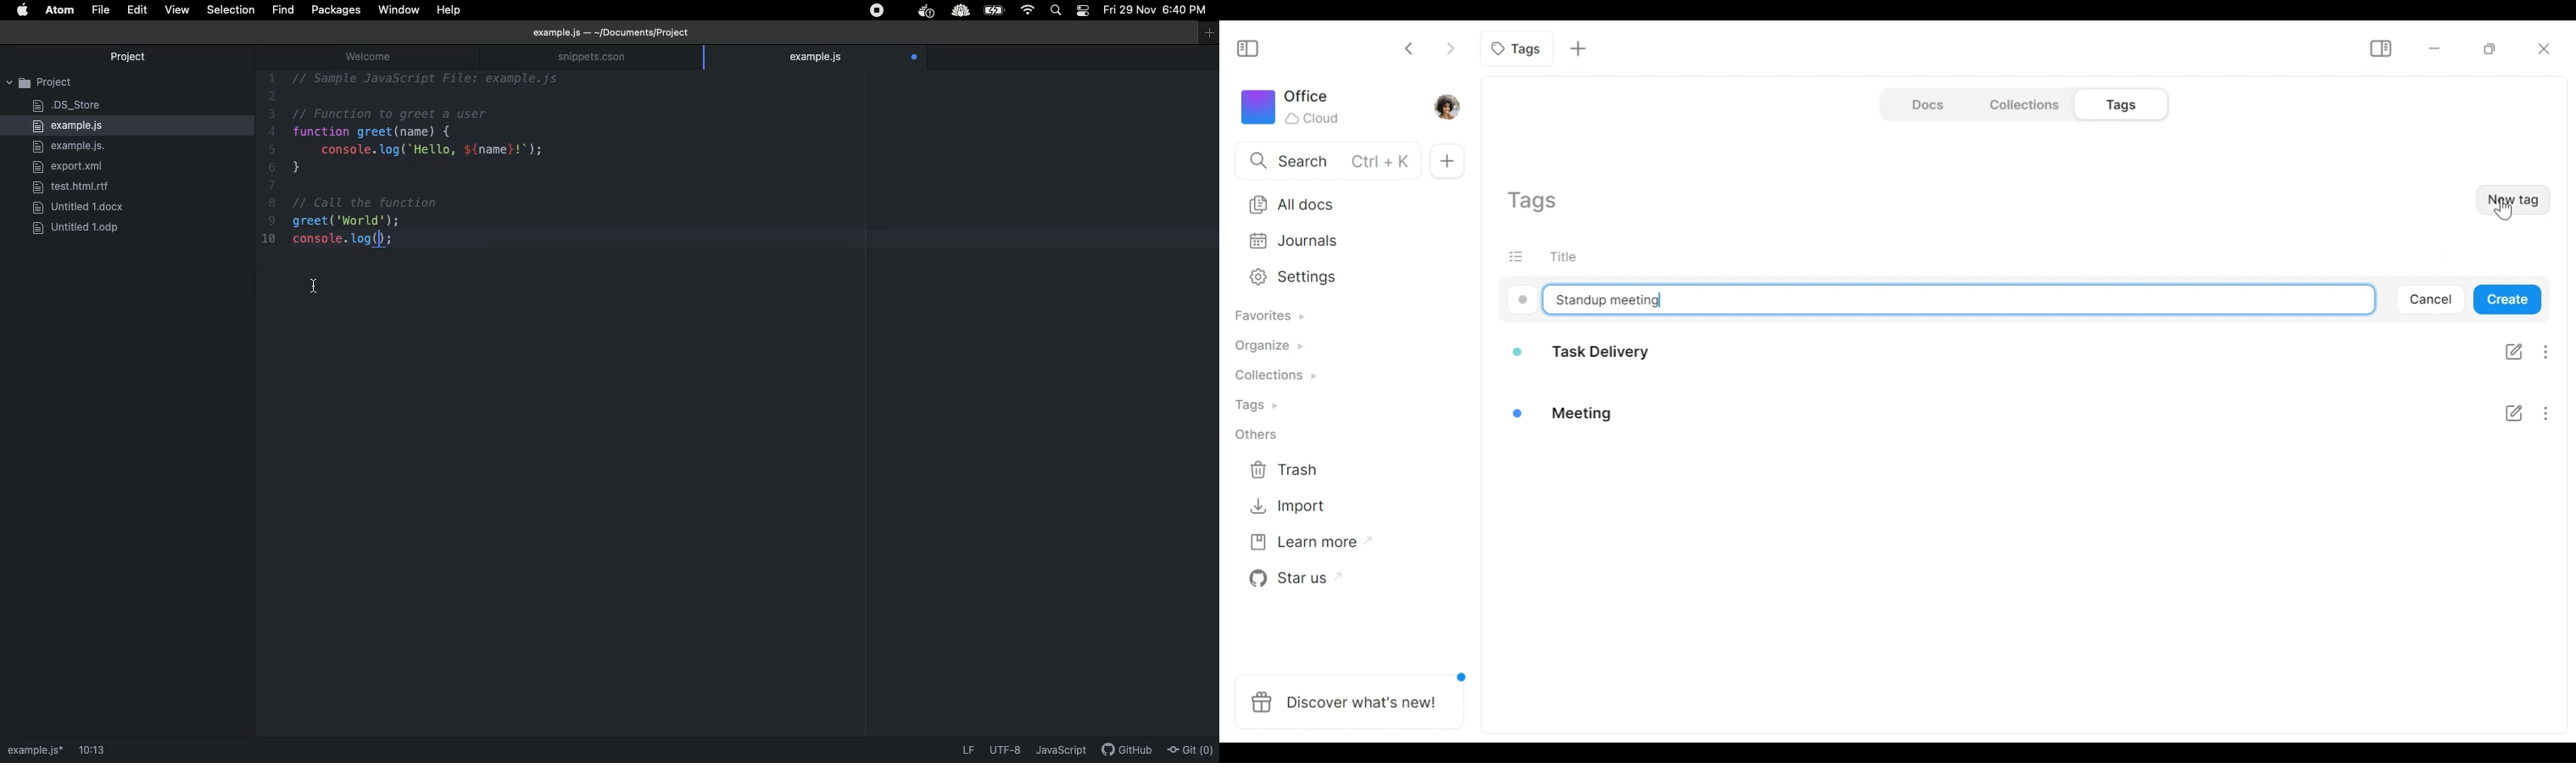 Image resolution: width=2576 pixels, height=784 pixels. I want to click on Notification, so click(1083, 10).